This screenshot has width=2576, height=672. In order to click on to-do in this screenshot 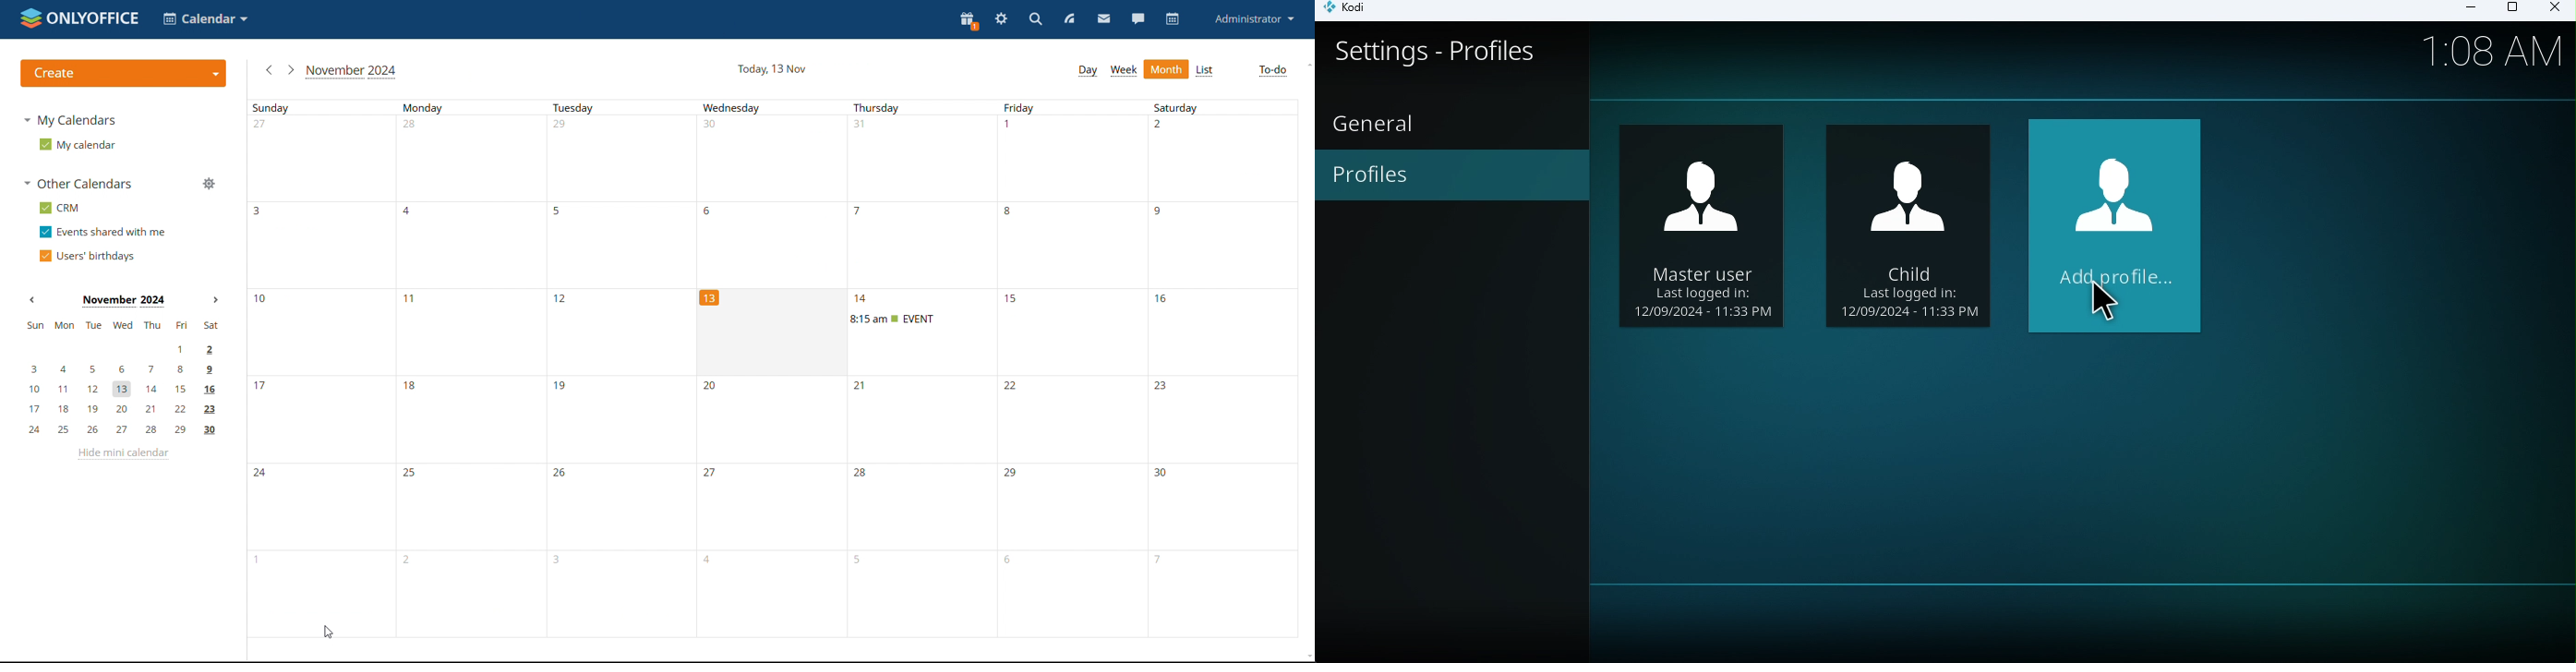, I will do `click(1272, 71)`.